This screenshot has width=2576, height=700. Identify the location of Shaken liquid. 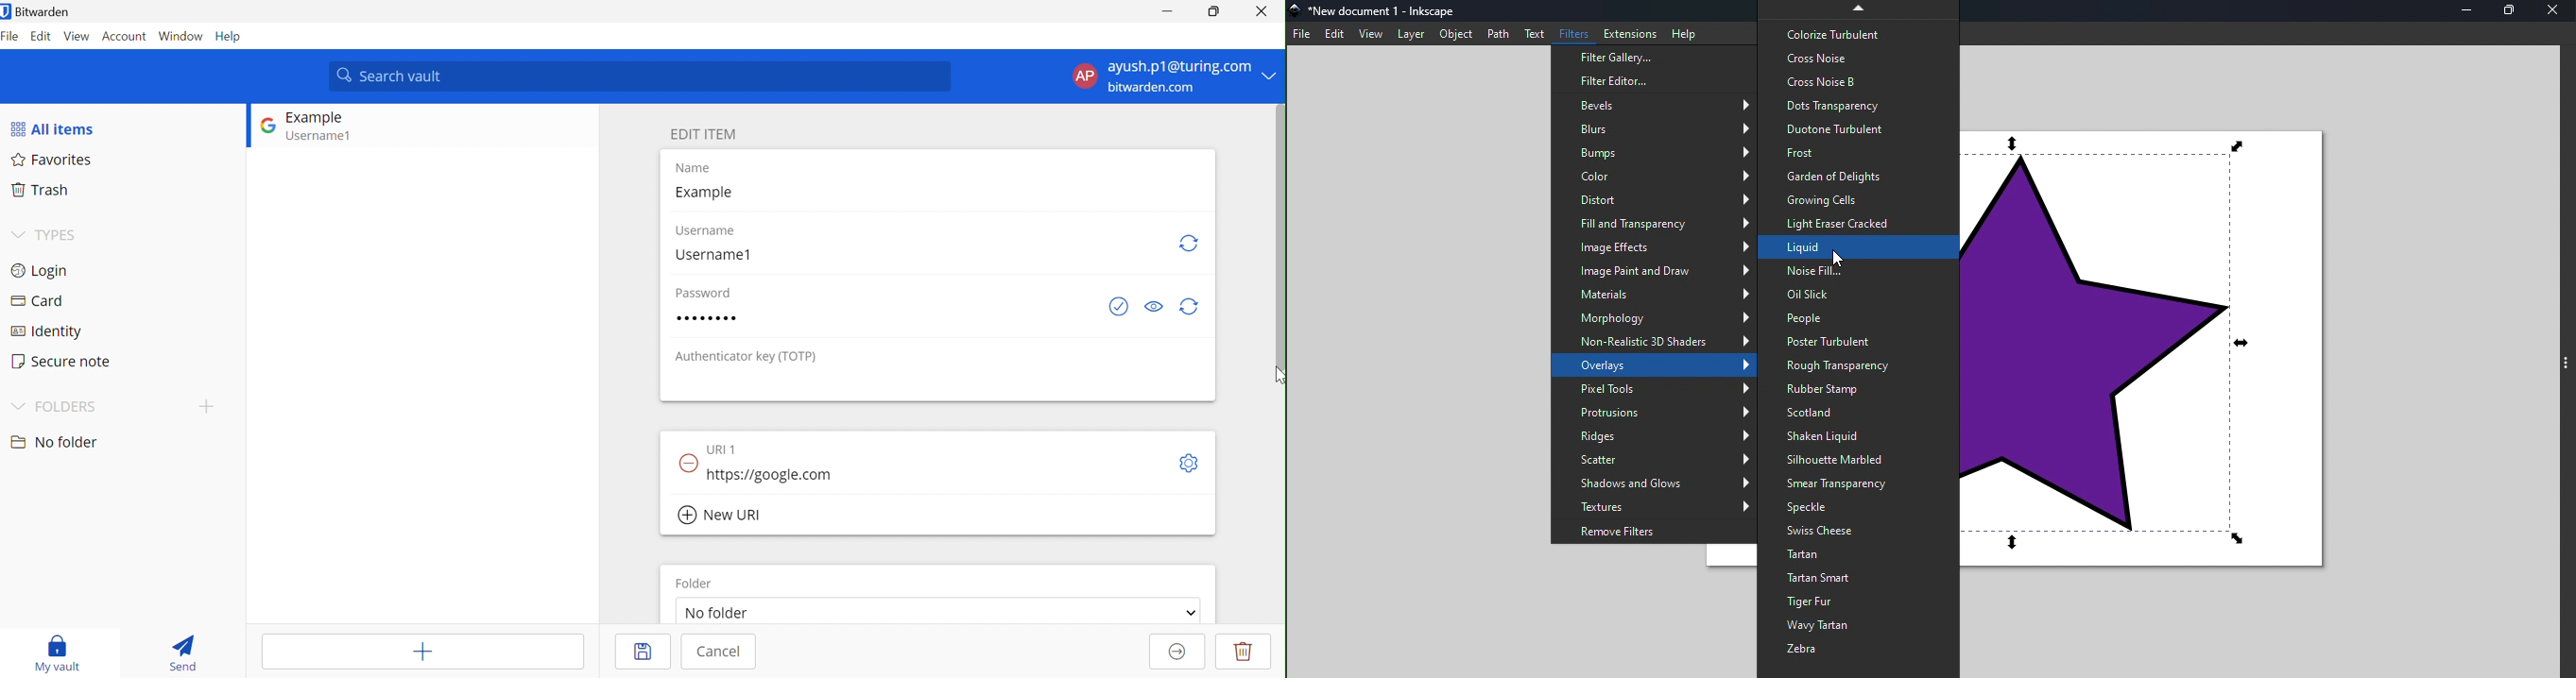
(1859, 438).